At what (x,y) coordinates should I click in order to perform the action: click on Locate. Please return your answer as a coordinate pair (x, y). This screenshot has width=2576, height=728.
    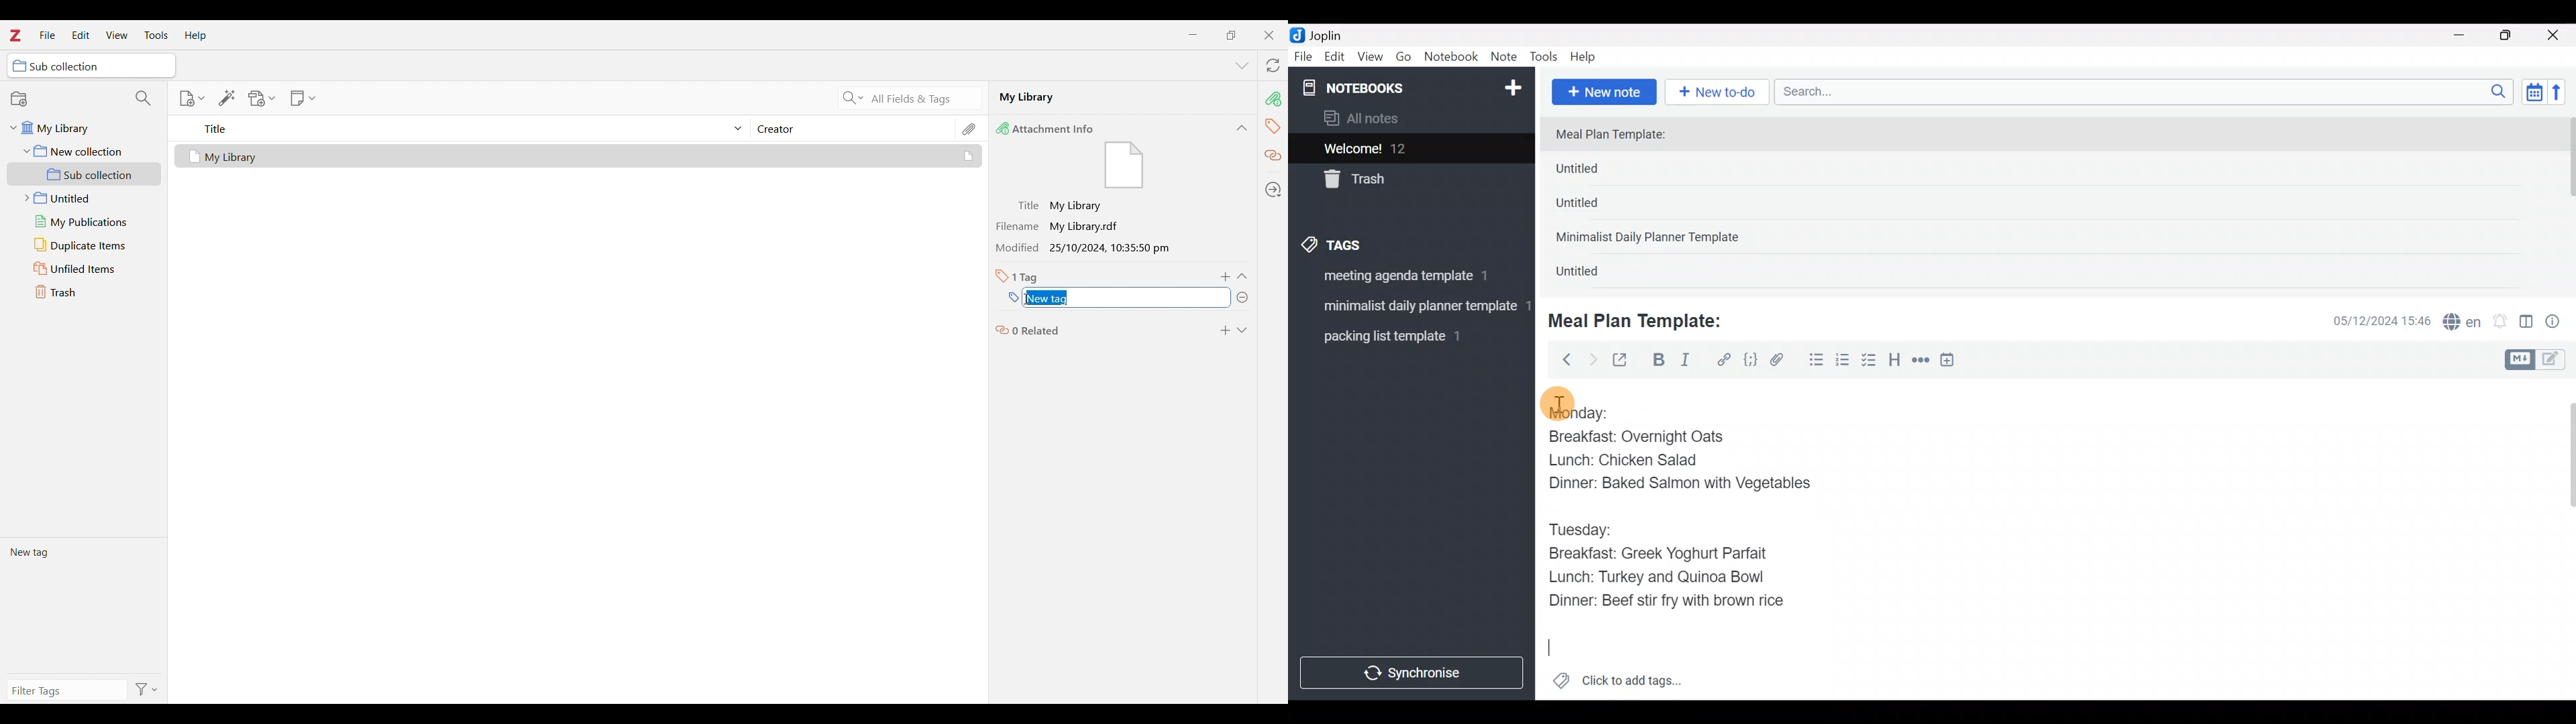
    Looking at the image, I should click on (1273, 190).